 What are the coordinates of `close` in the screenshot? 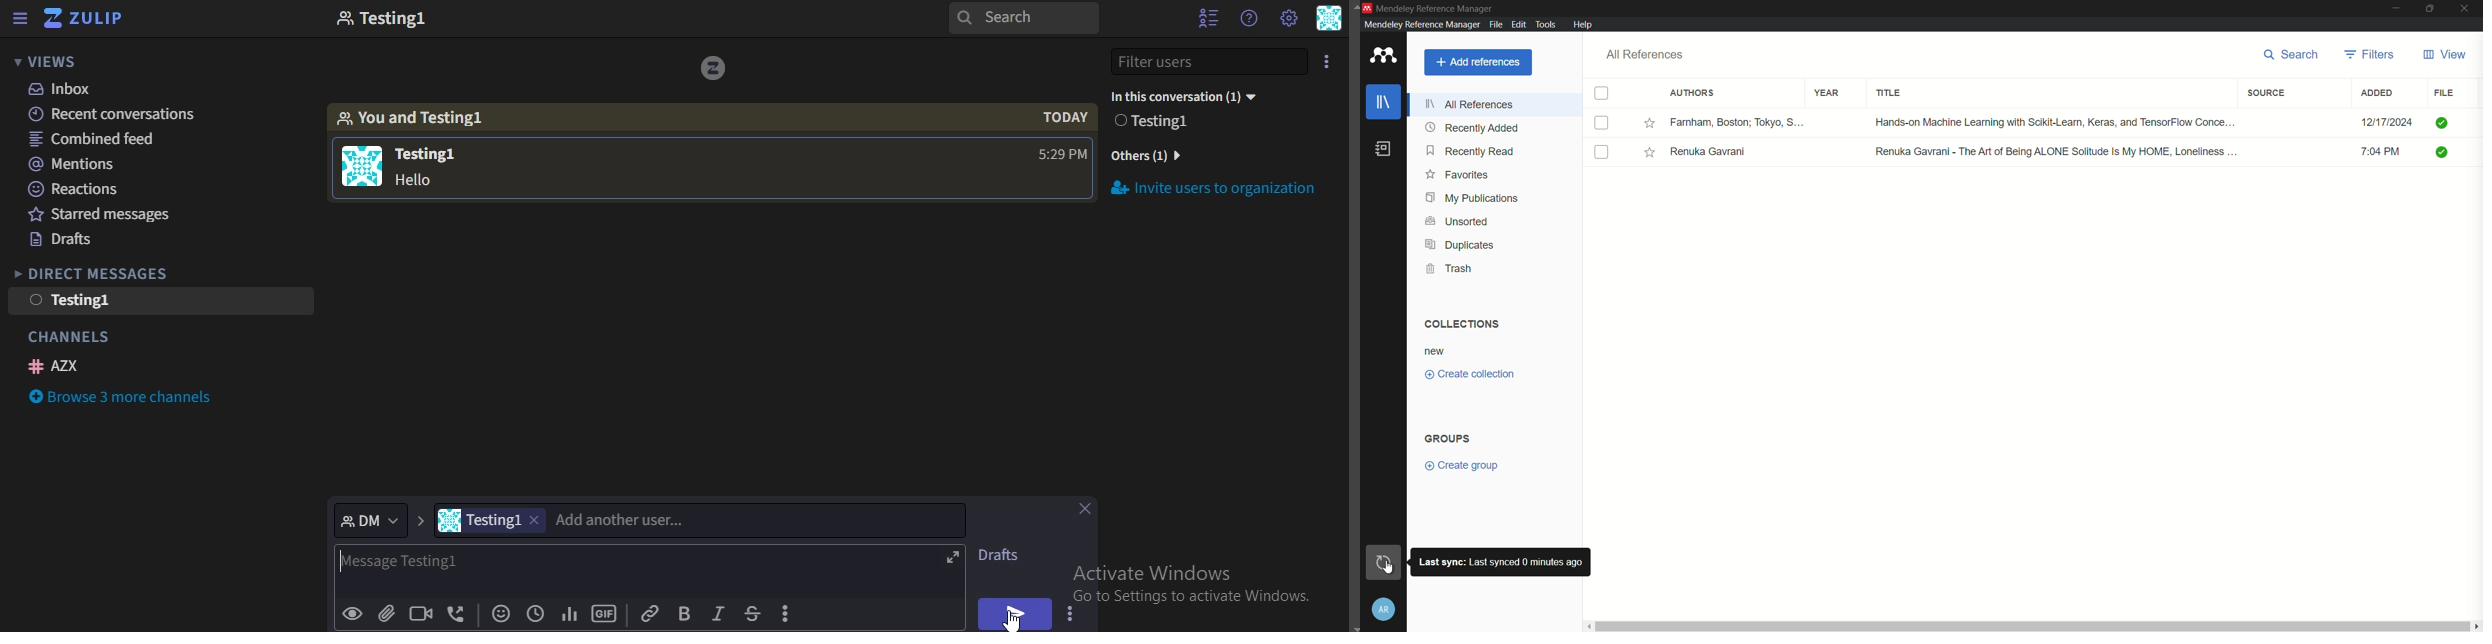 It's located at (1089, 511).